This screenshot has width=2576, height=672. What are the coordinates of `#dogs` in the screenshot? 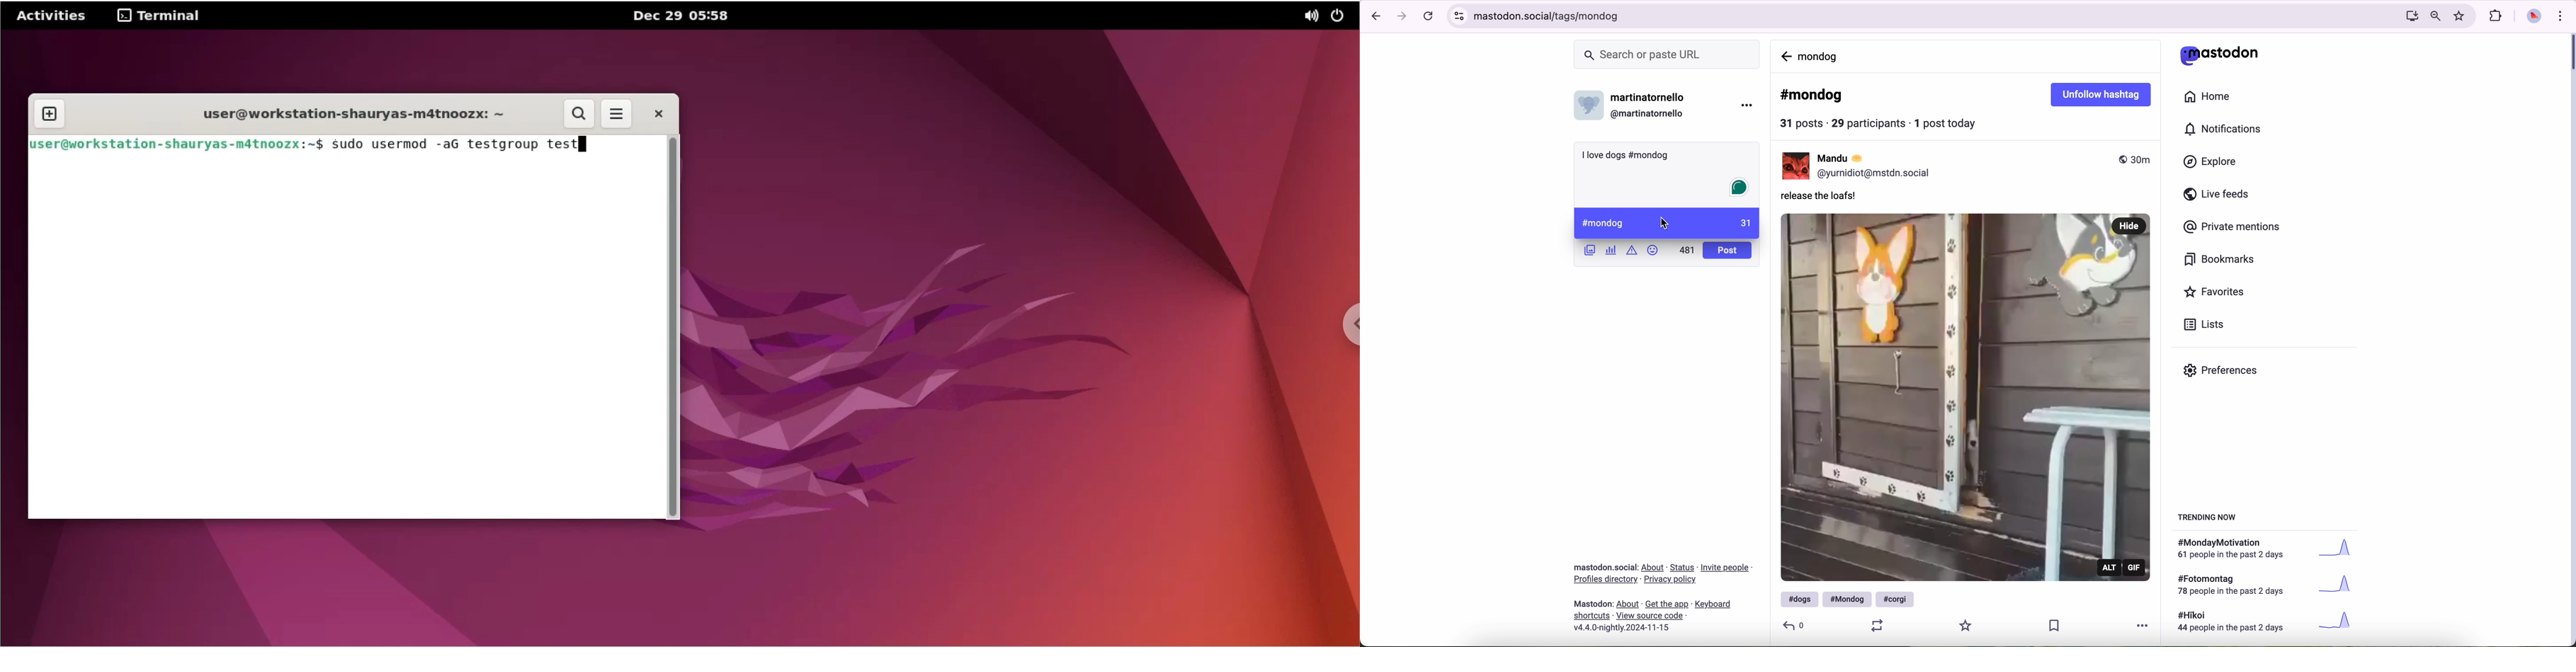 It's located at (1797, 599).